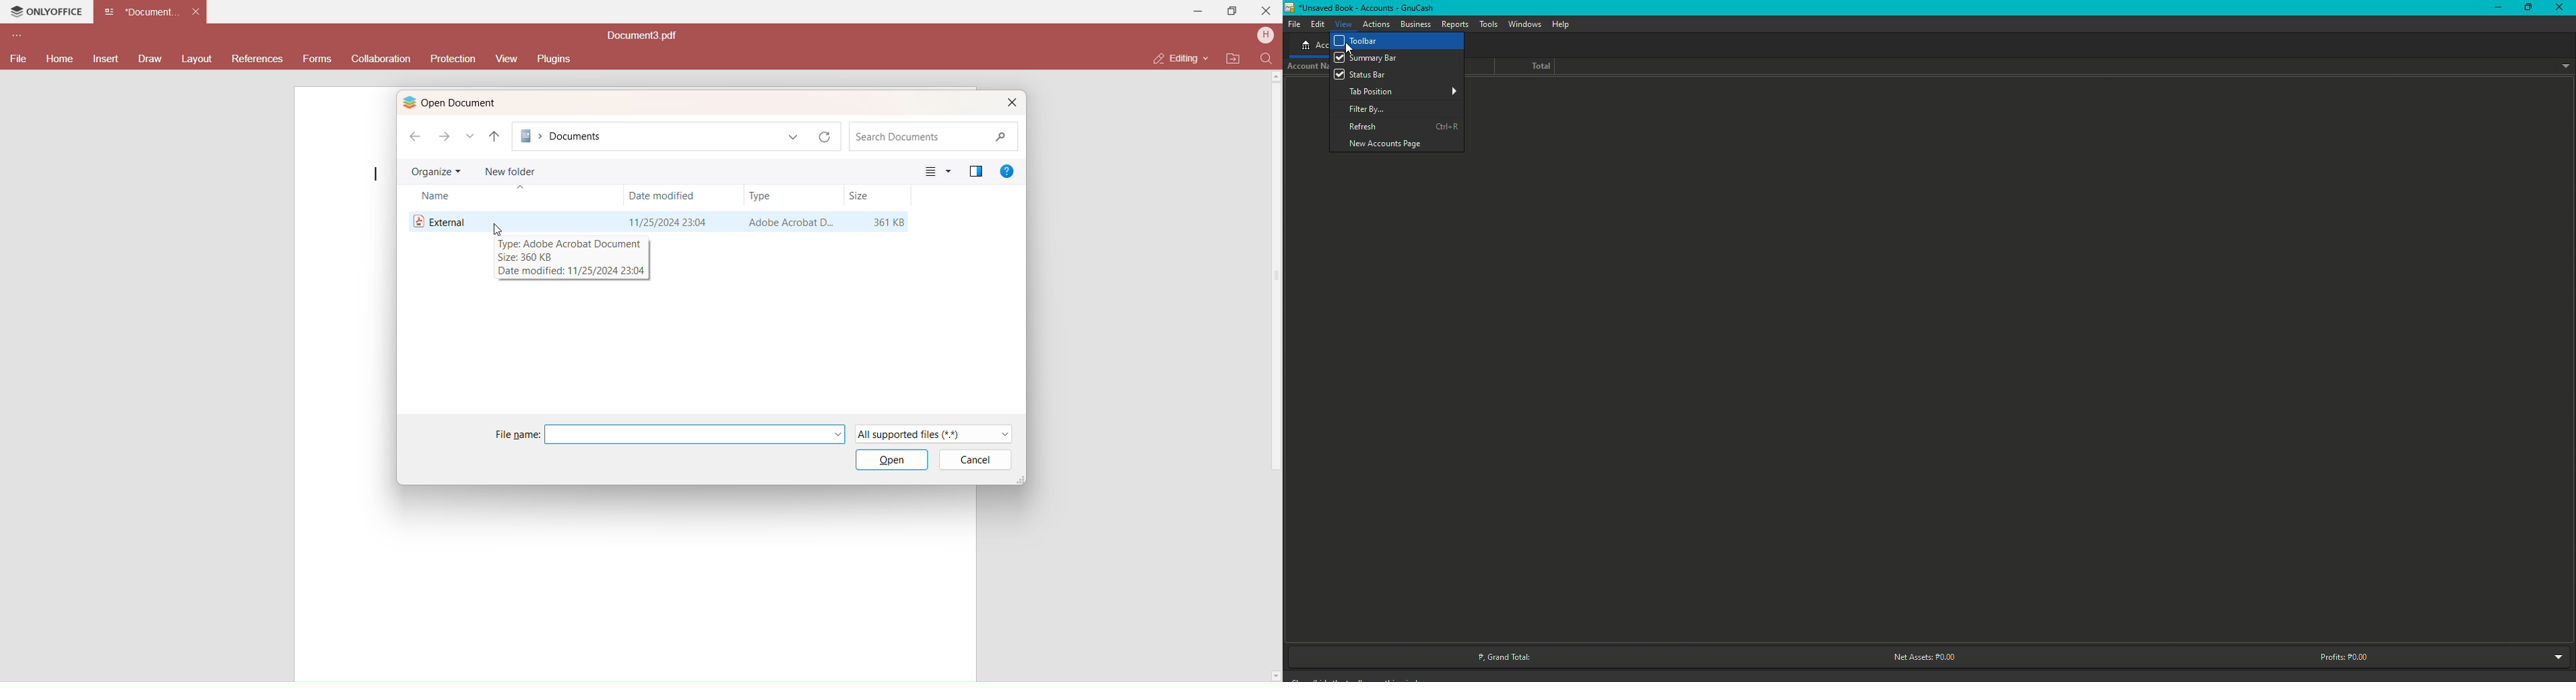  What do you see at coordinates (1415, 24) in the screenshot?
I see `Business` at bounding box center [1415, 24].